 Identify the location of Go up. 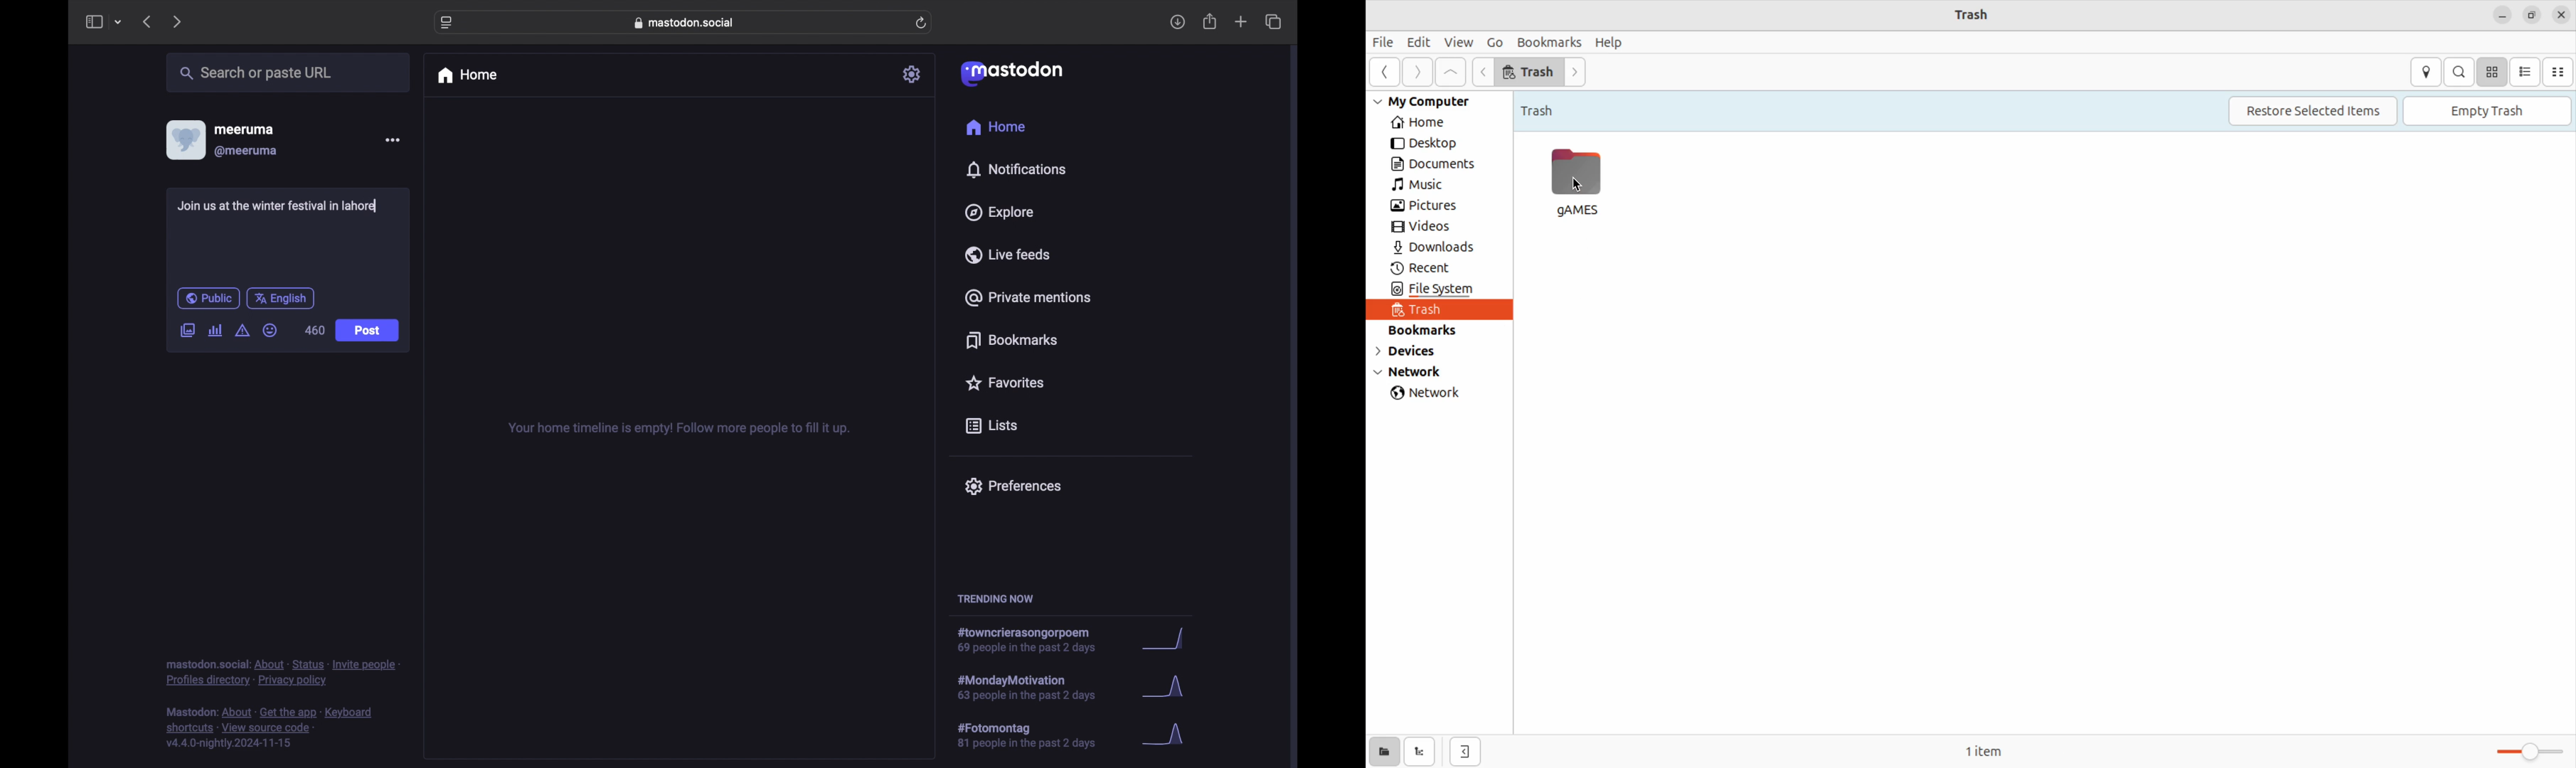
(1452, 72).